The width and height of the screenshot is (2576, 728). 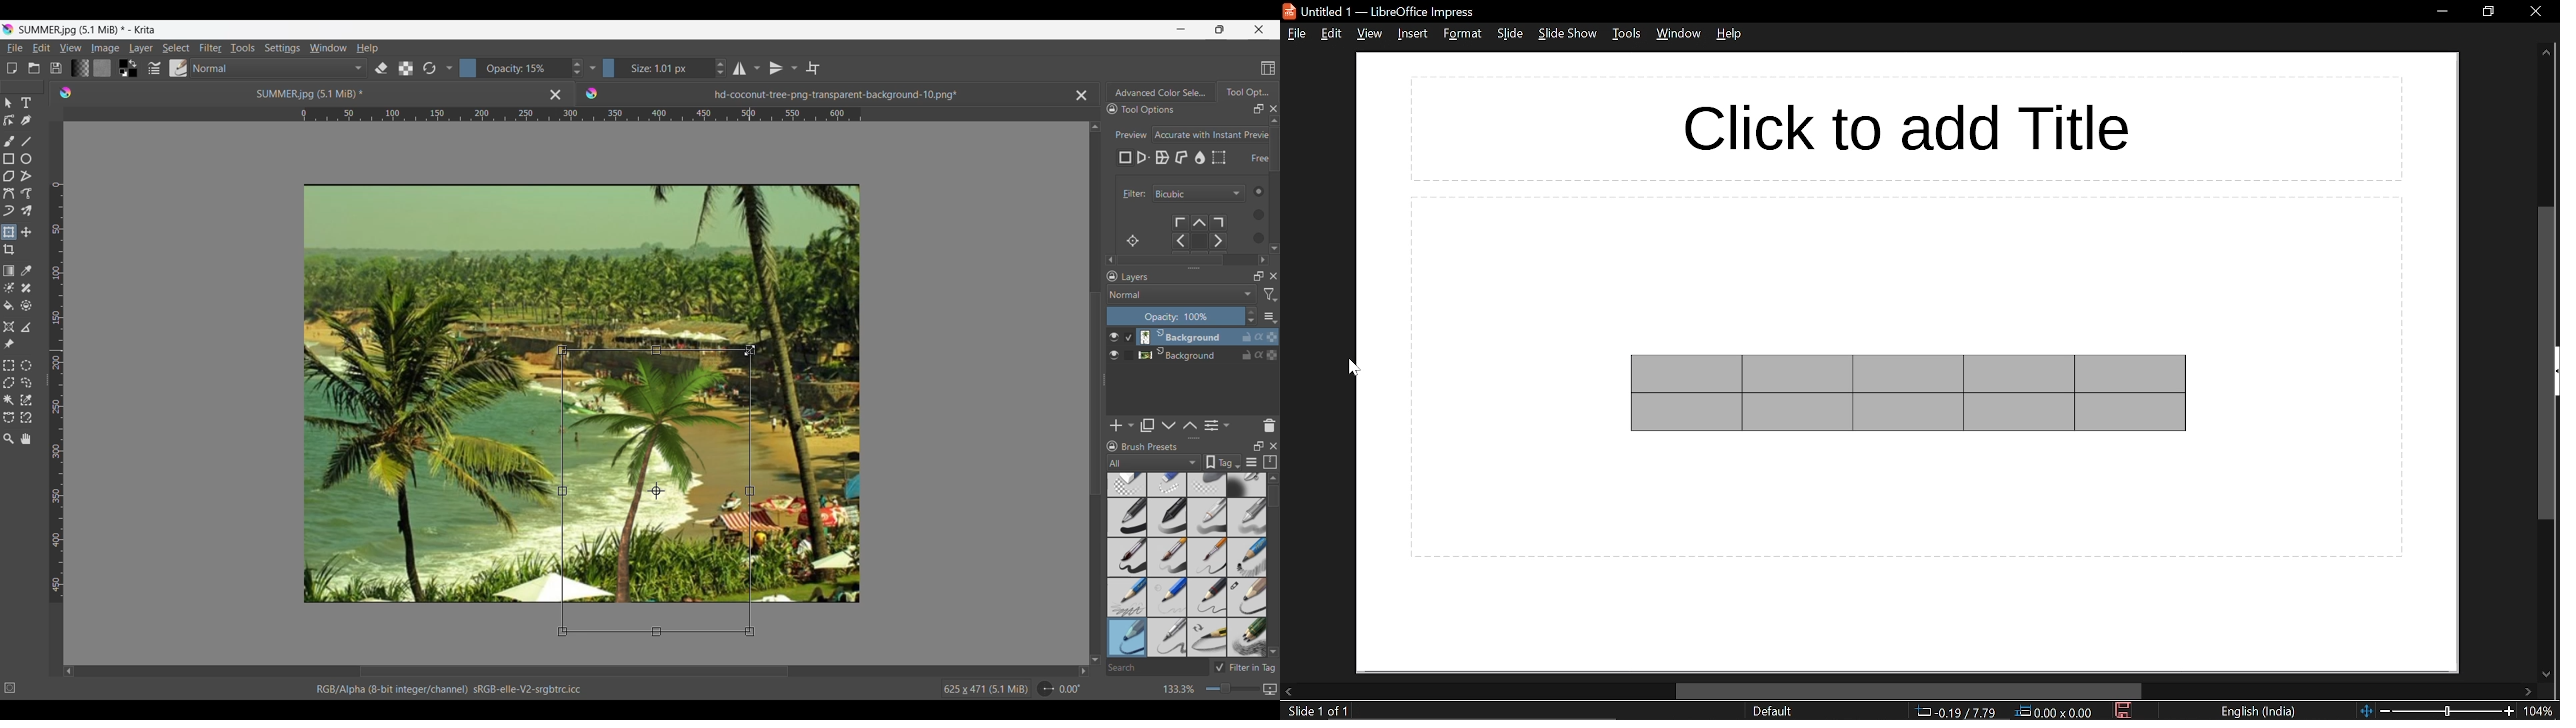 What do you see at coordinates (2442, 12) in the screenshot?
I see `minimize` at bounding box center [2442, 12].